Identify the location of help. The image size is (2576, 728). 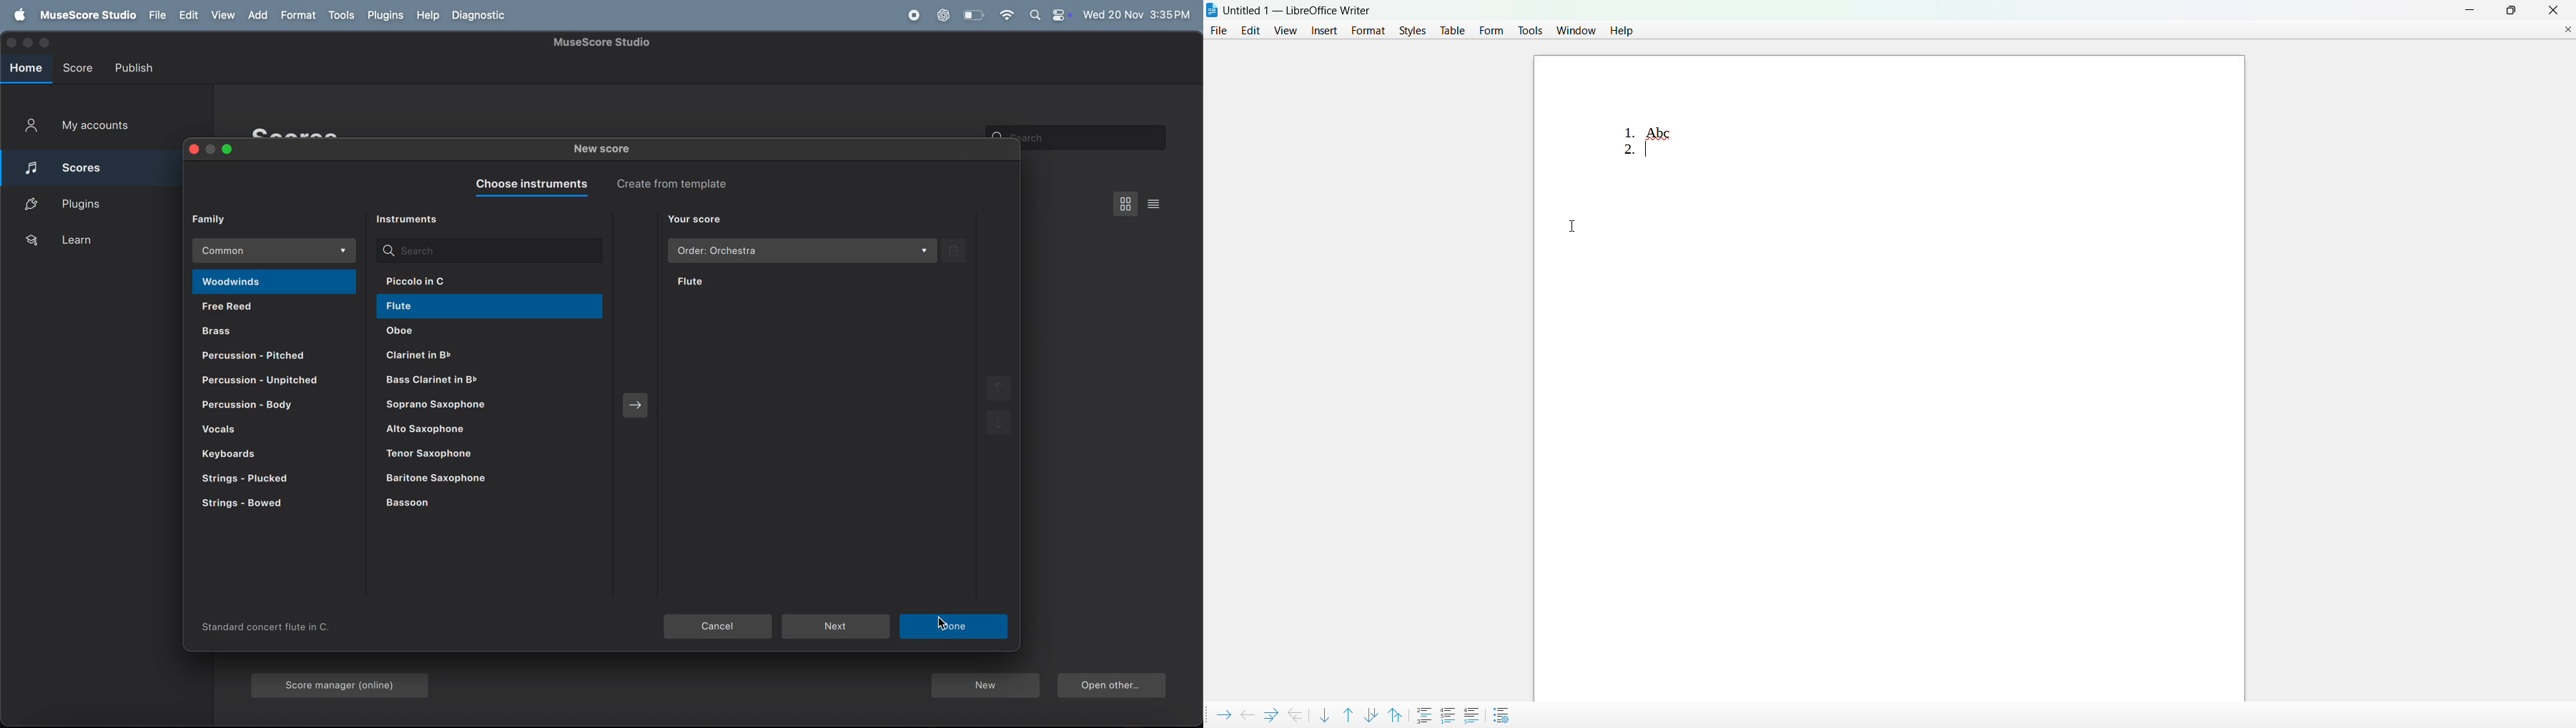
(426, 16).